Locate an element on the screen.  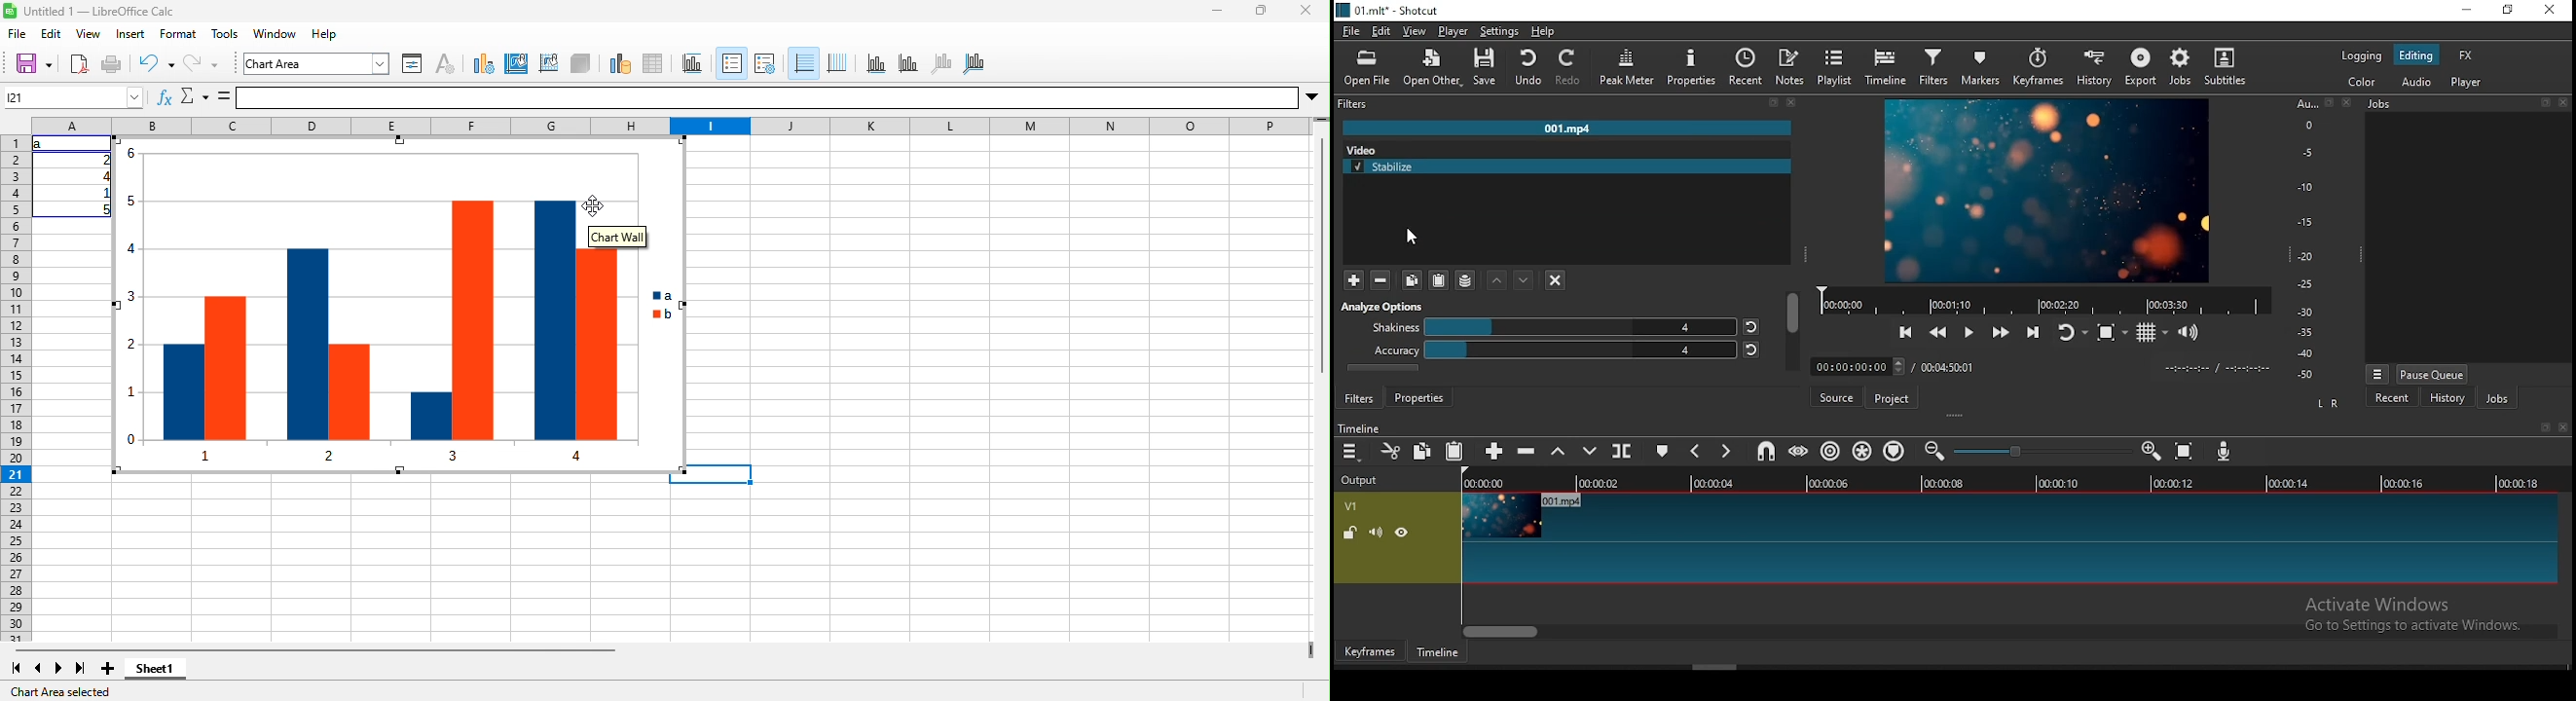
properties is located at coordinates (1419, 398).